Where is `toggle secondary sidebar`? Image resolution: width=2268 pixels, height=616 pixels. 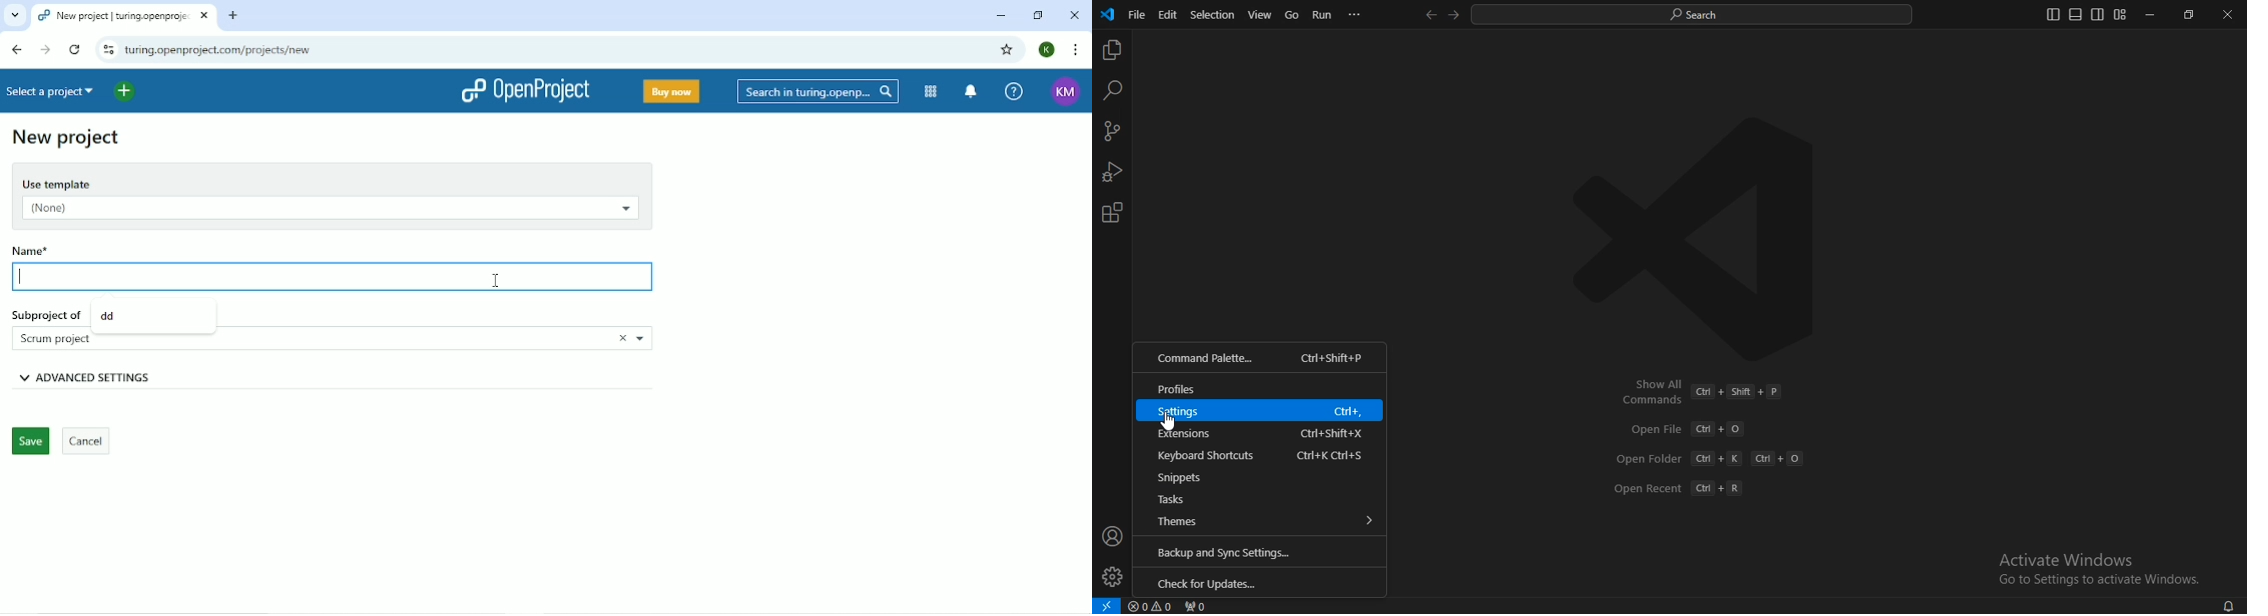
toggle secondary sidebar is located at coordinates (2098, 14).